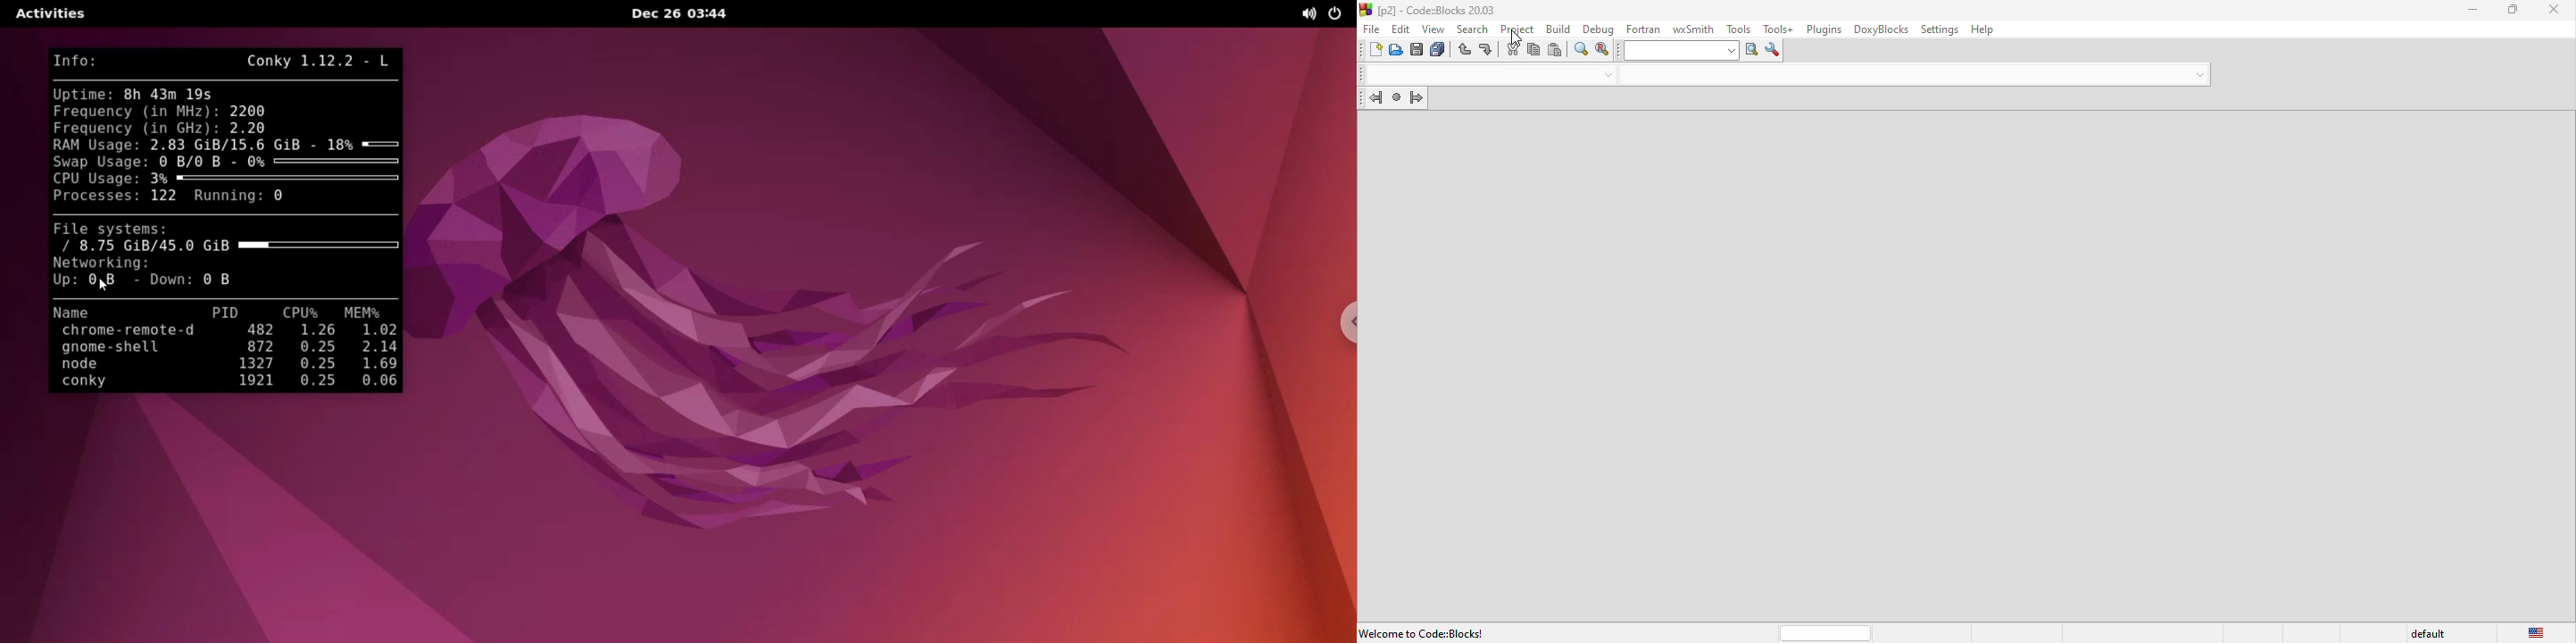  What do you see at coordinates (1517, 28) in the screenshot?
I see `project` at bounding box center [1517, 28].